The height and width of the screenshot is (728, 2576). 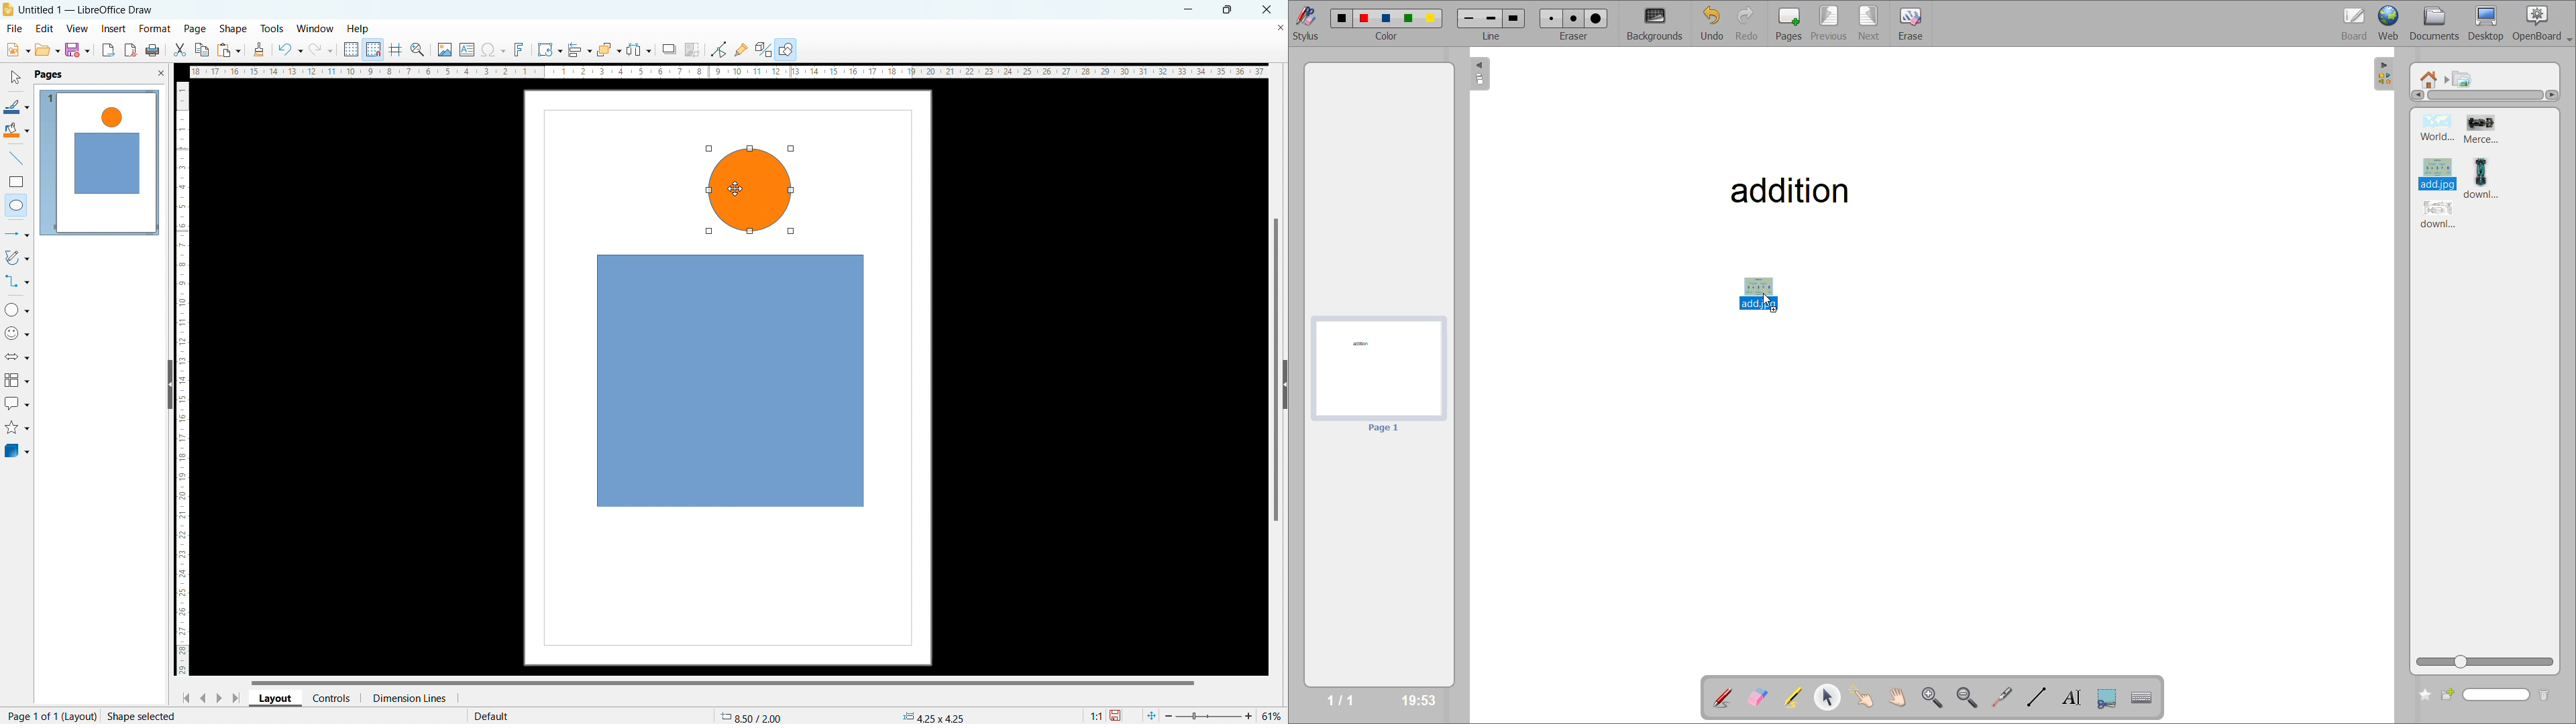 What do you see at coordinates (755, 715) in the screenshot?
I see `cursor coordinates` at bounding box center [755, 715].